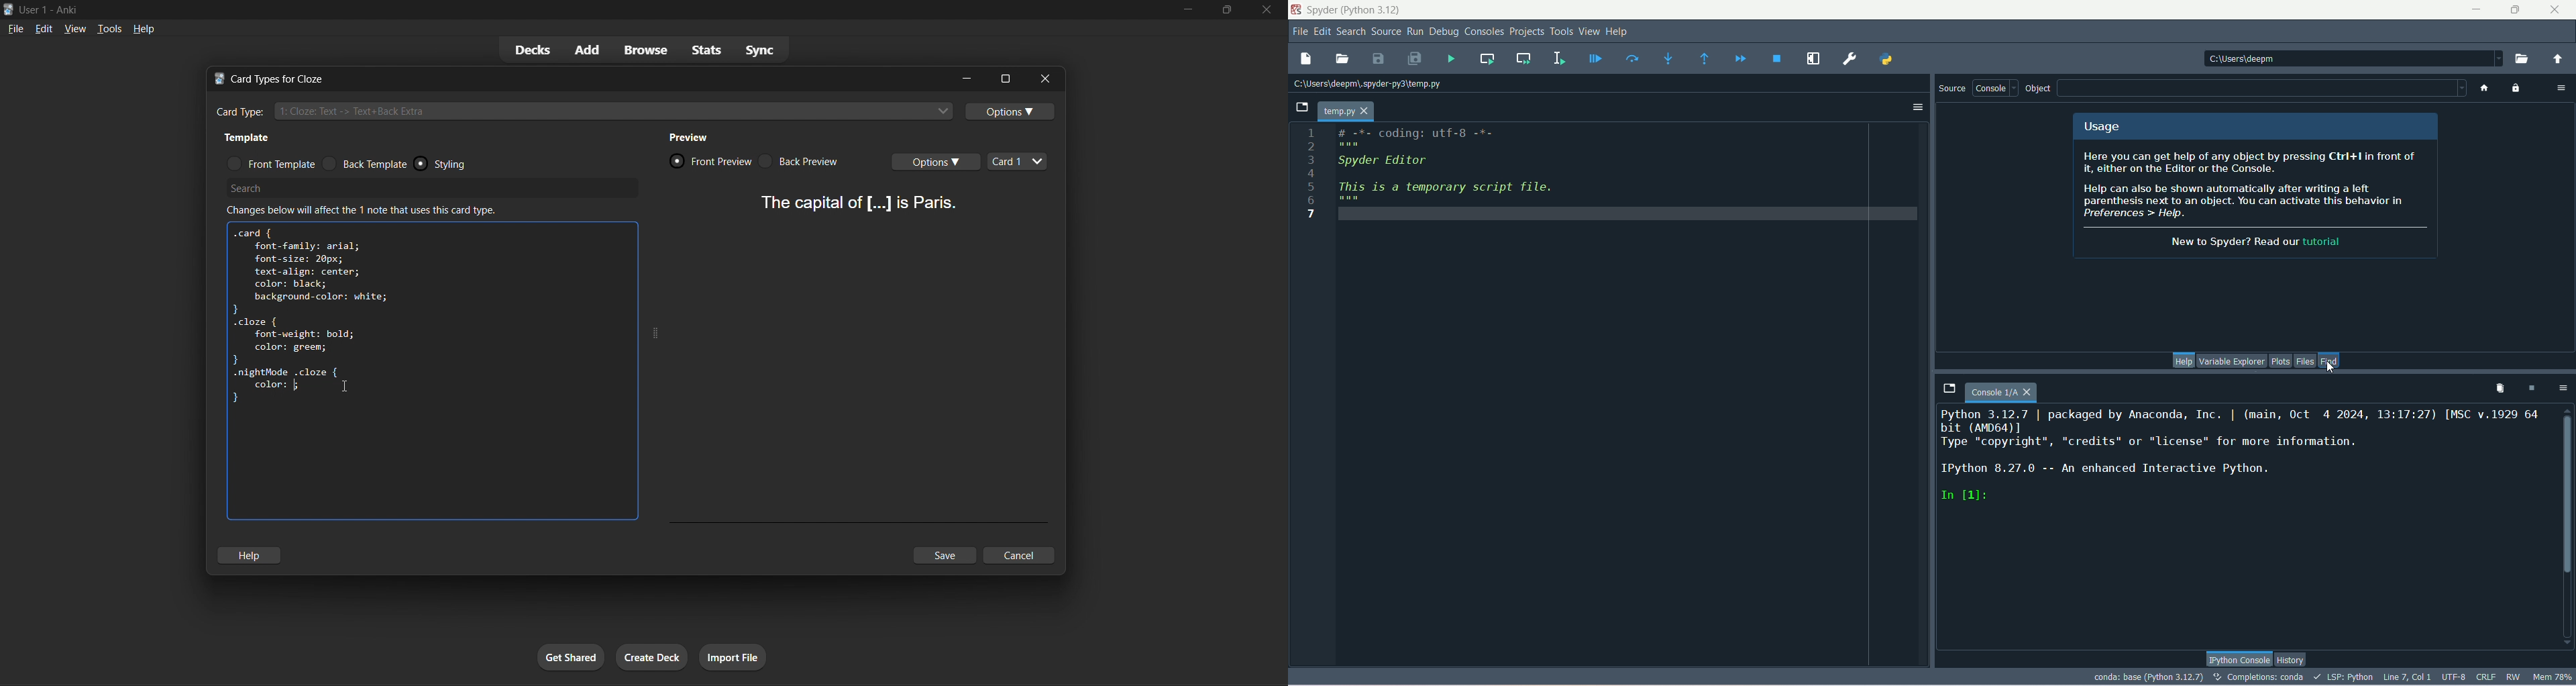  Describe the element at coordinates (1593, 60) in the screenshot. I see `debug file` at that location.